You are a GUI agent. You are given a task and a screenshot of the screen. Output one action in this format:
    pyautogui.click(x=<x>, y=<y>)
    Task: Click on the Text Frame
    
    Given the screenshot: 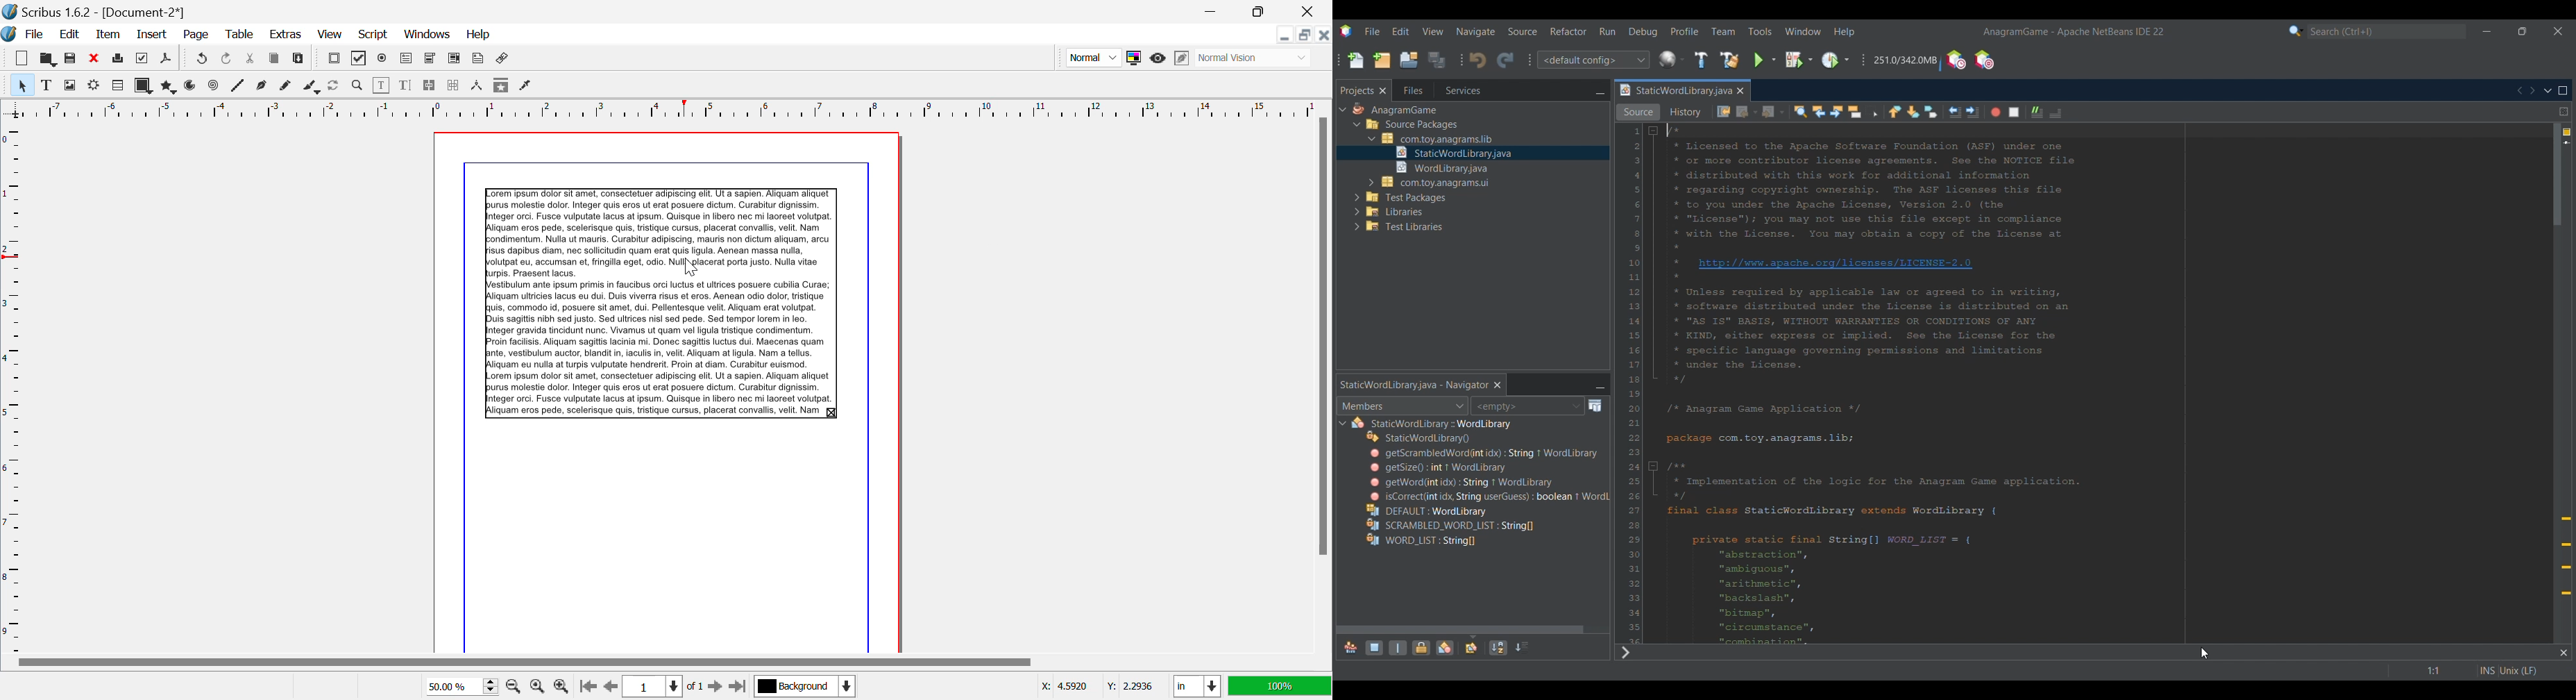 What is the action you would take?
    pyautogui.click(x=46, y=85)
    